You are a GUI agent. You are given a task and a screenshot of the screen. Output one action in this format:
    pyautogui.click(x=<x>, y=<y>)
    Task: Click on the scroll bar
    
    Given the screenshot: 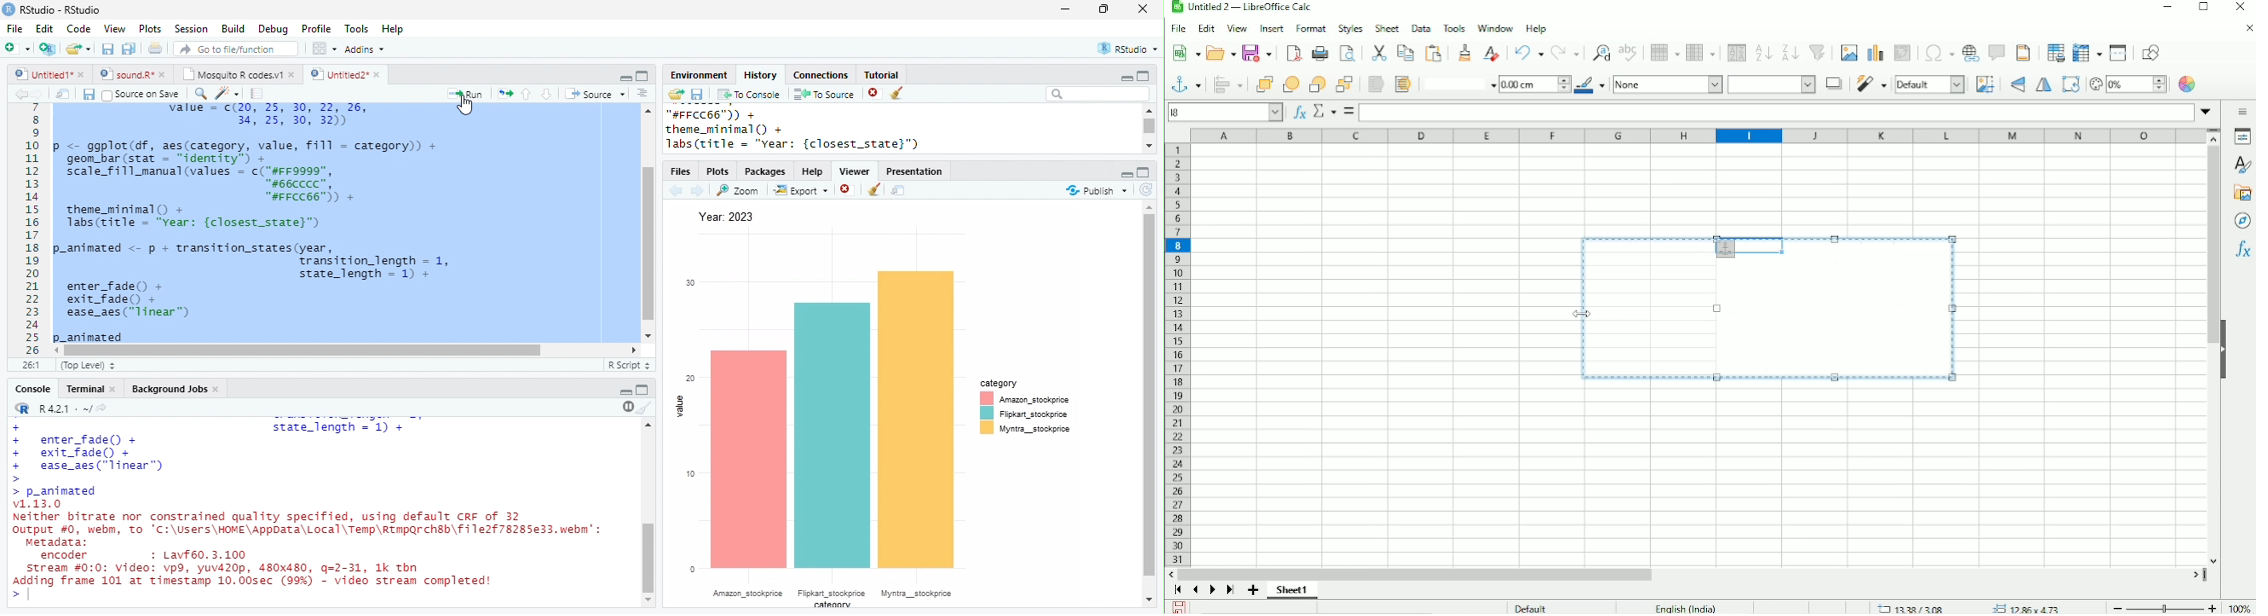 What is the action you would take?
    pyautogui.click(x=647, y=244)
    